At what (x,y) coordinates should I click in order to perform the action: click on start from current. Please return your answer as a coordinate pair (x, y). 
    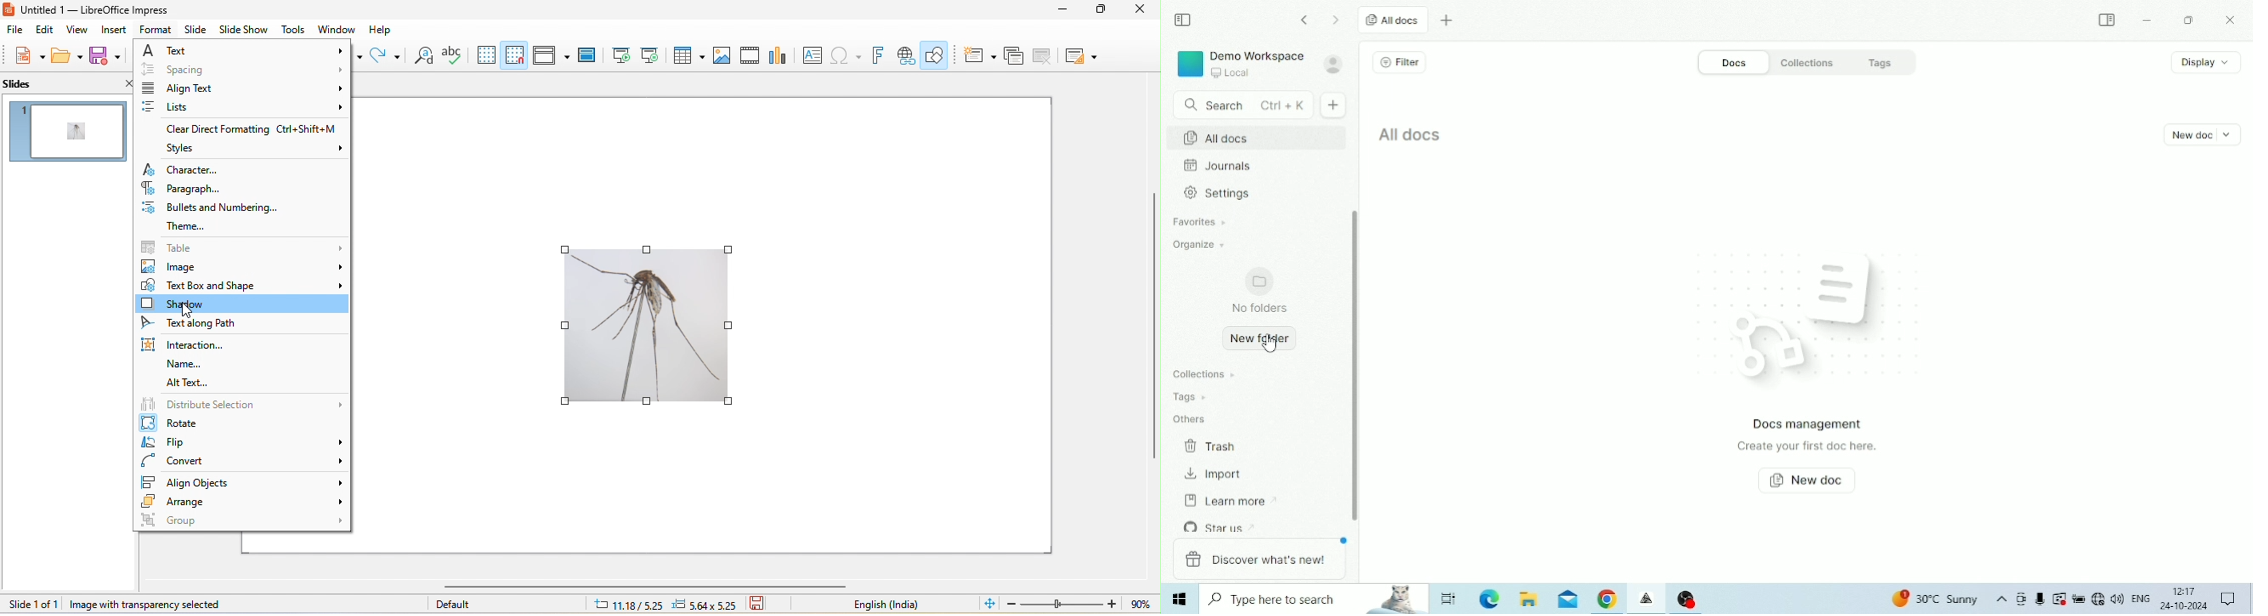
    Looking at the image, I should click on (651, 54).